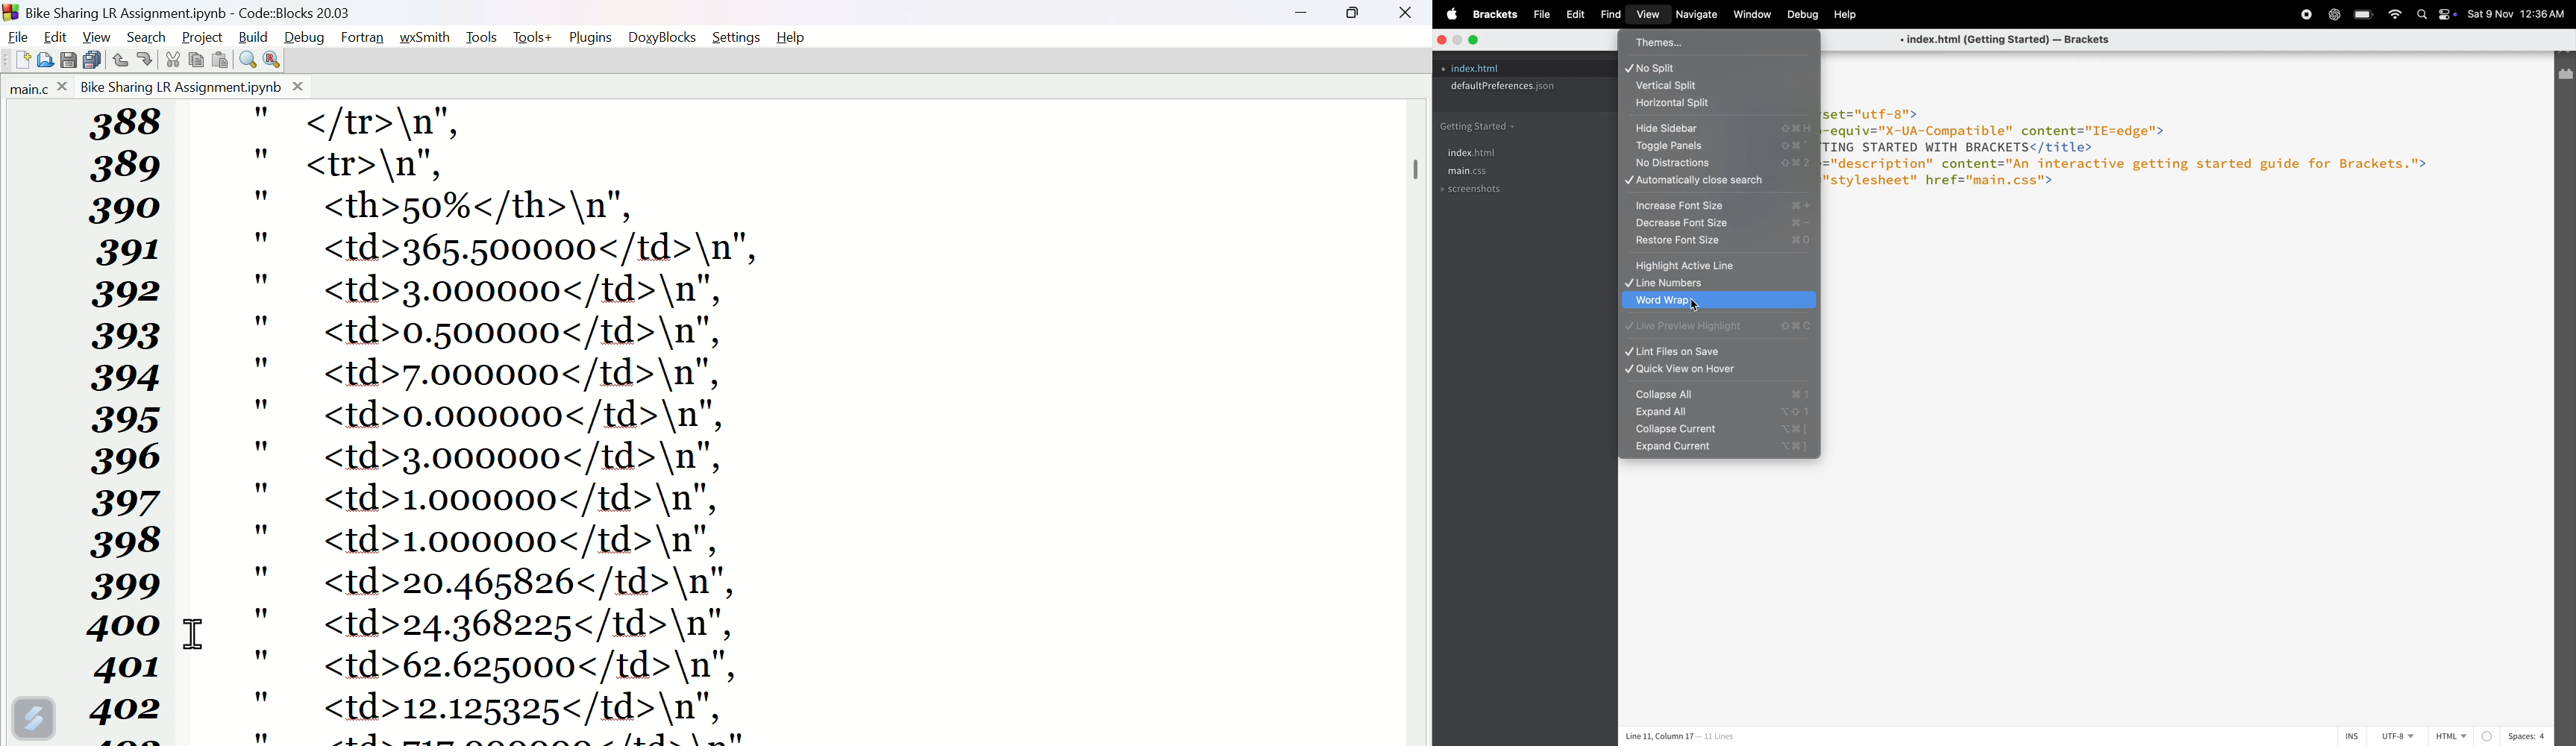 The width and height of the screenshot is (2576, 756). What do you see at coordinates (126, 626) in the screenshot?
I see `400` at bounding box center [126, 626].